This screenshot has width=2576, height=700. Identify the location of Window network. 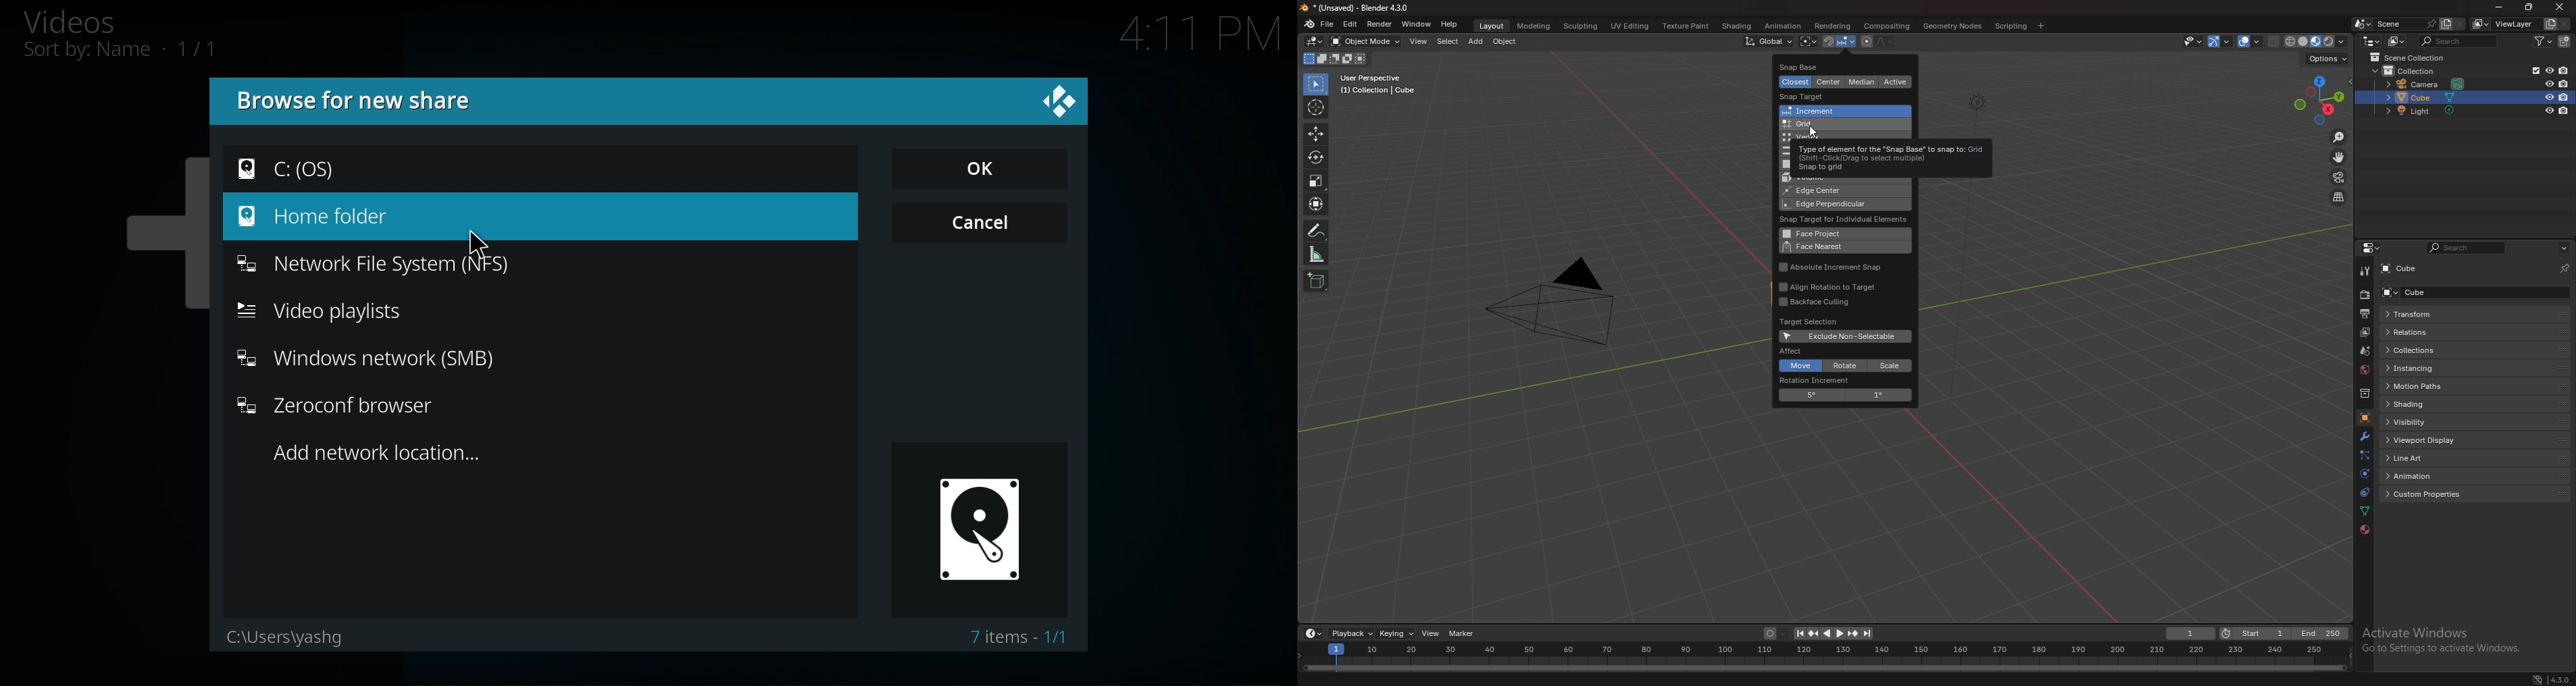
(364, 358).